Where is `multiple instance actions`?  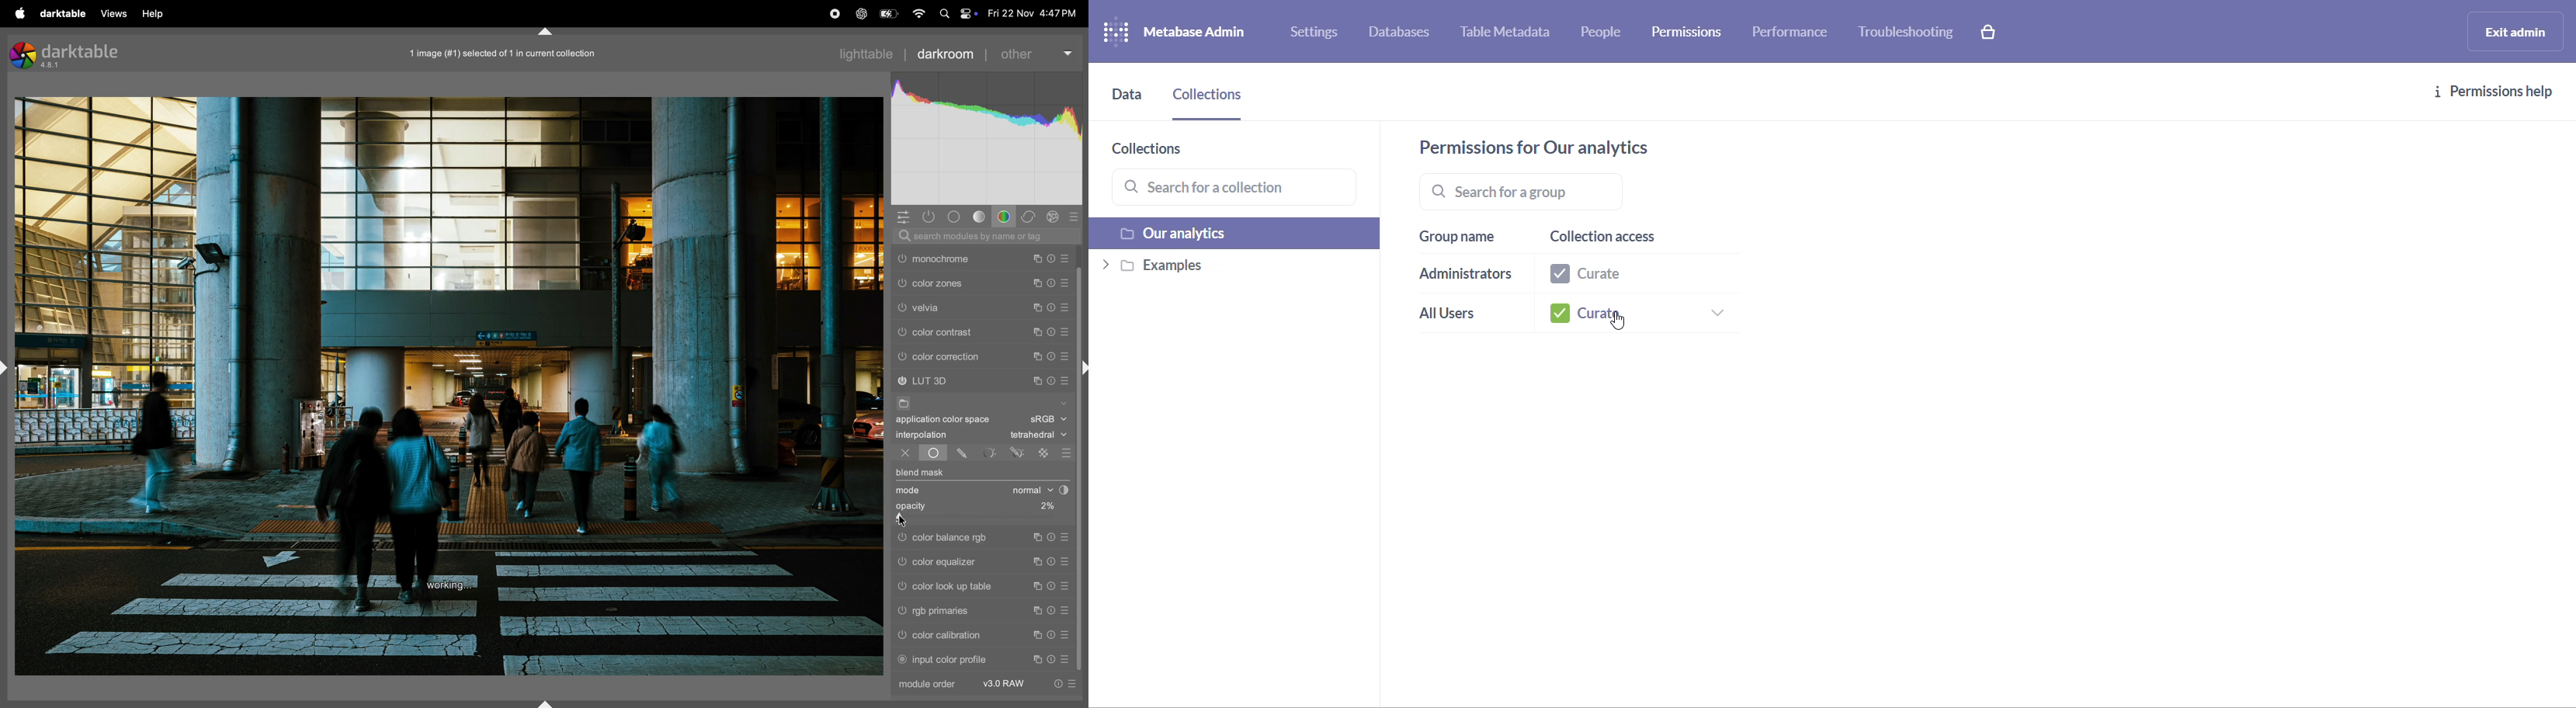
multiple instance actions is located at coordinates (1039, 562).